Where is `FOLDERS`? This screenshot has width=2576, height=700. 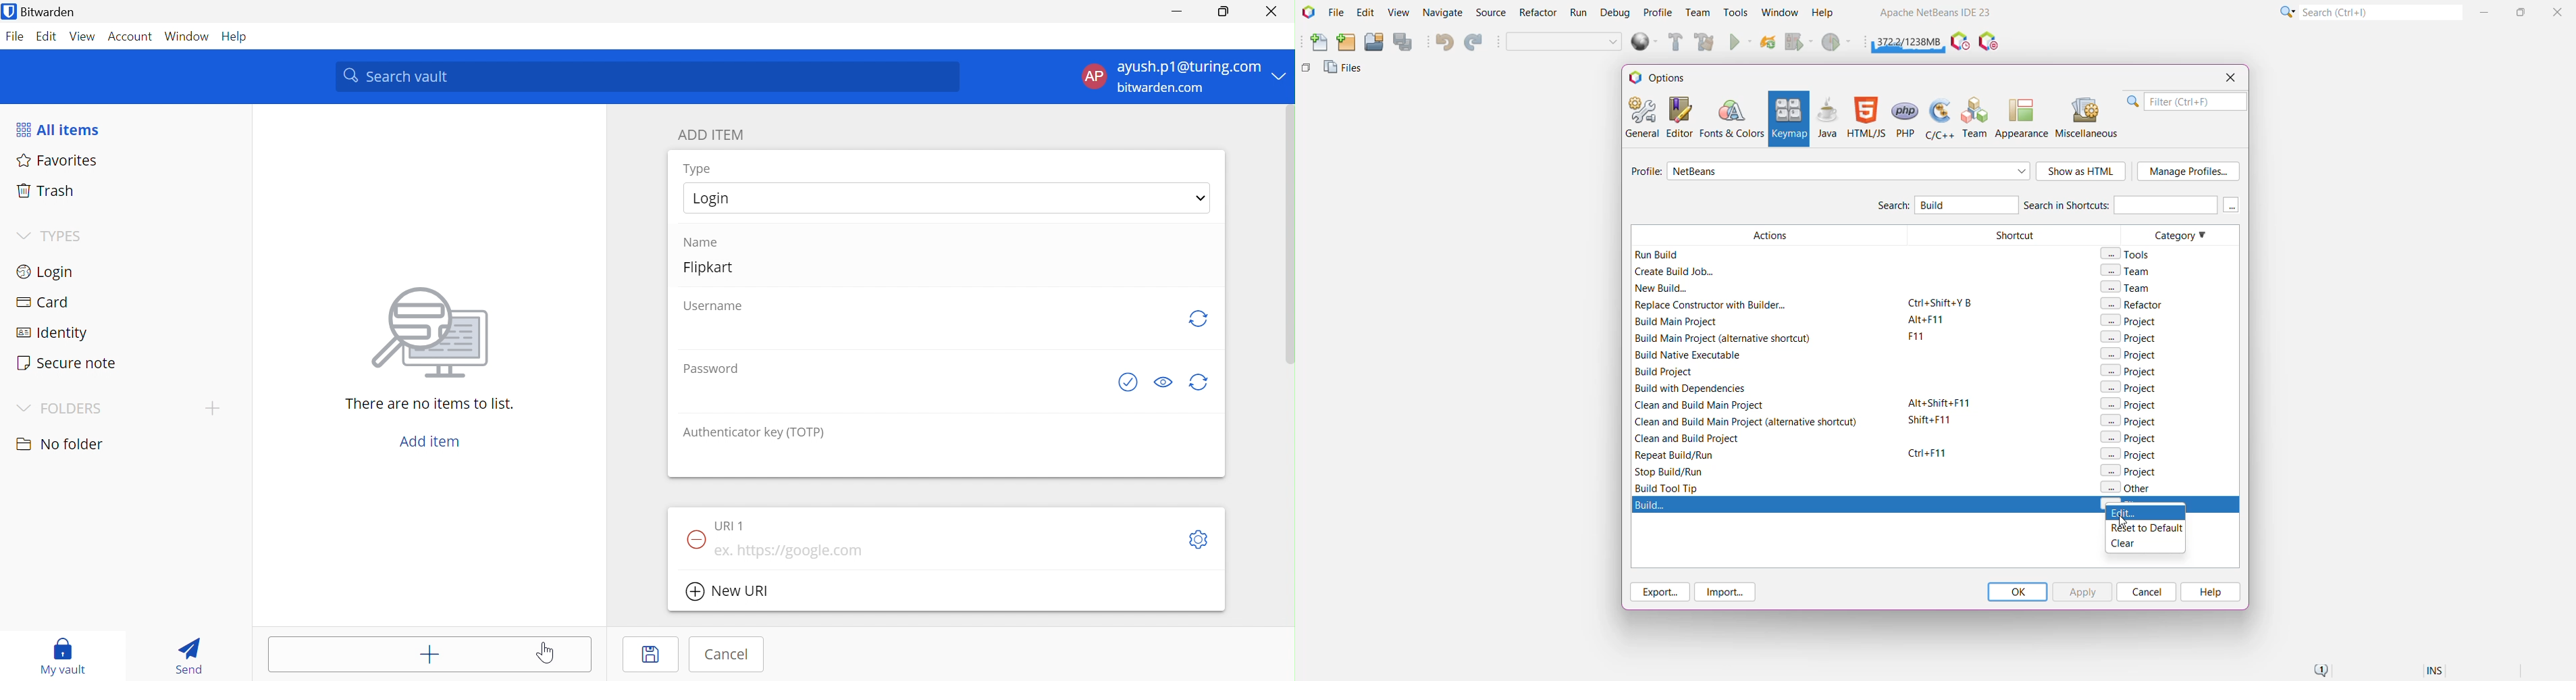 FOLDERS is located at coordinates (72, 409).